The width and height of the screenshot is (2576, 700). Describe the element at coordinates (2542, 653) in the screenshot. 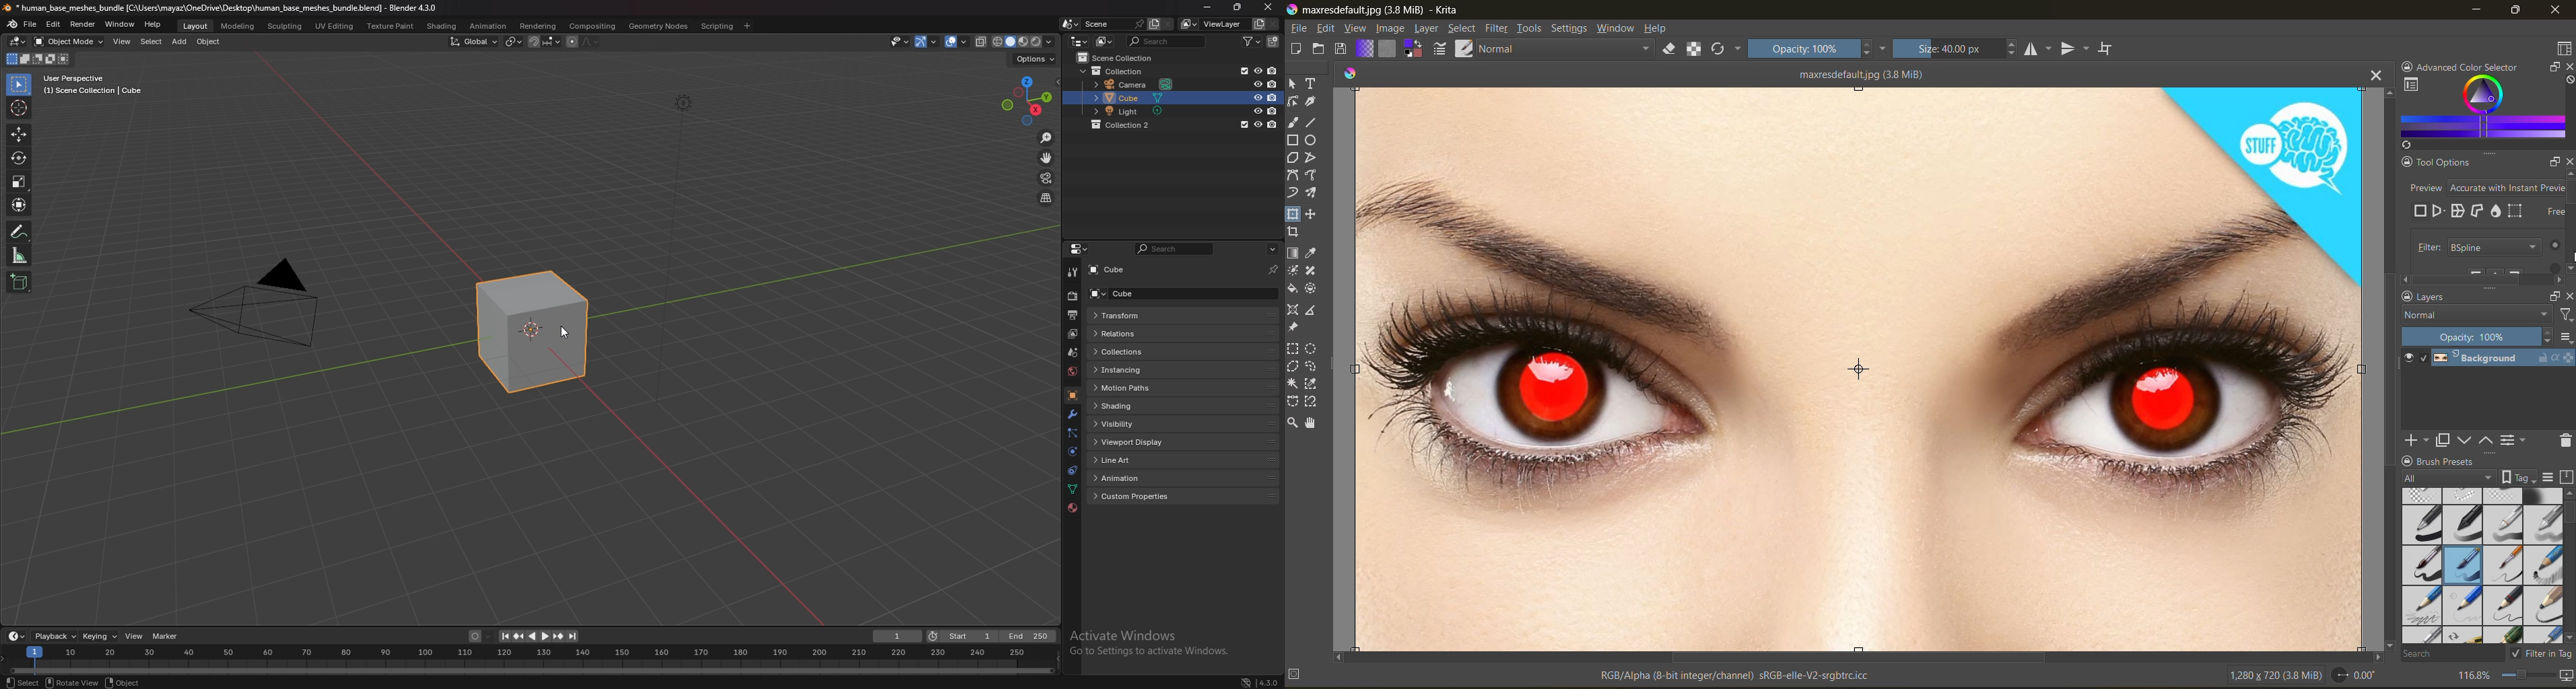

I see `filter in tag` at that location.